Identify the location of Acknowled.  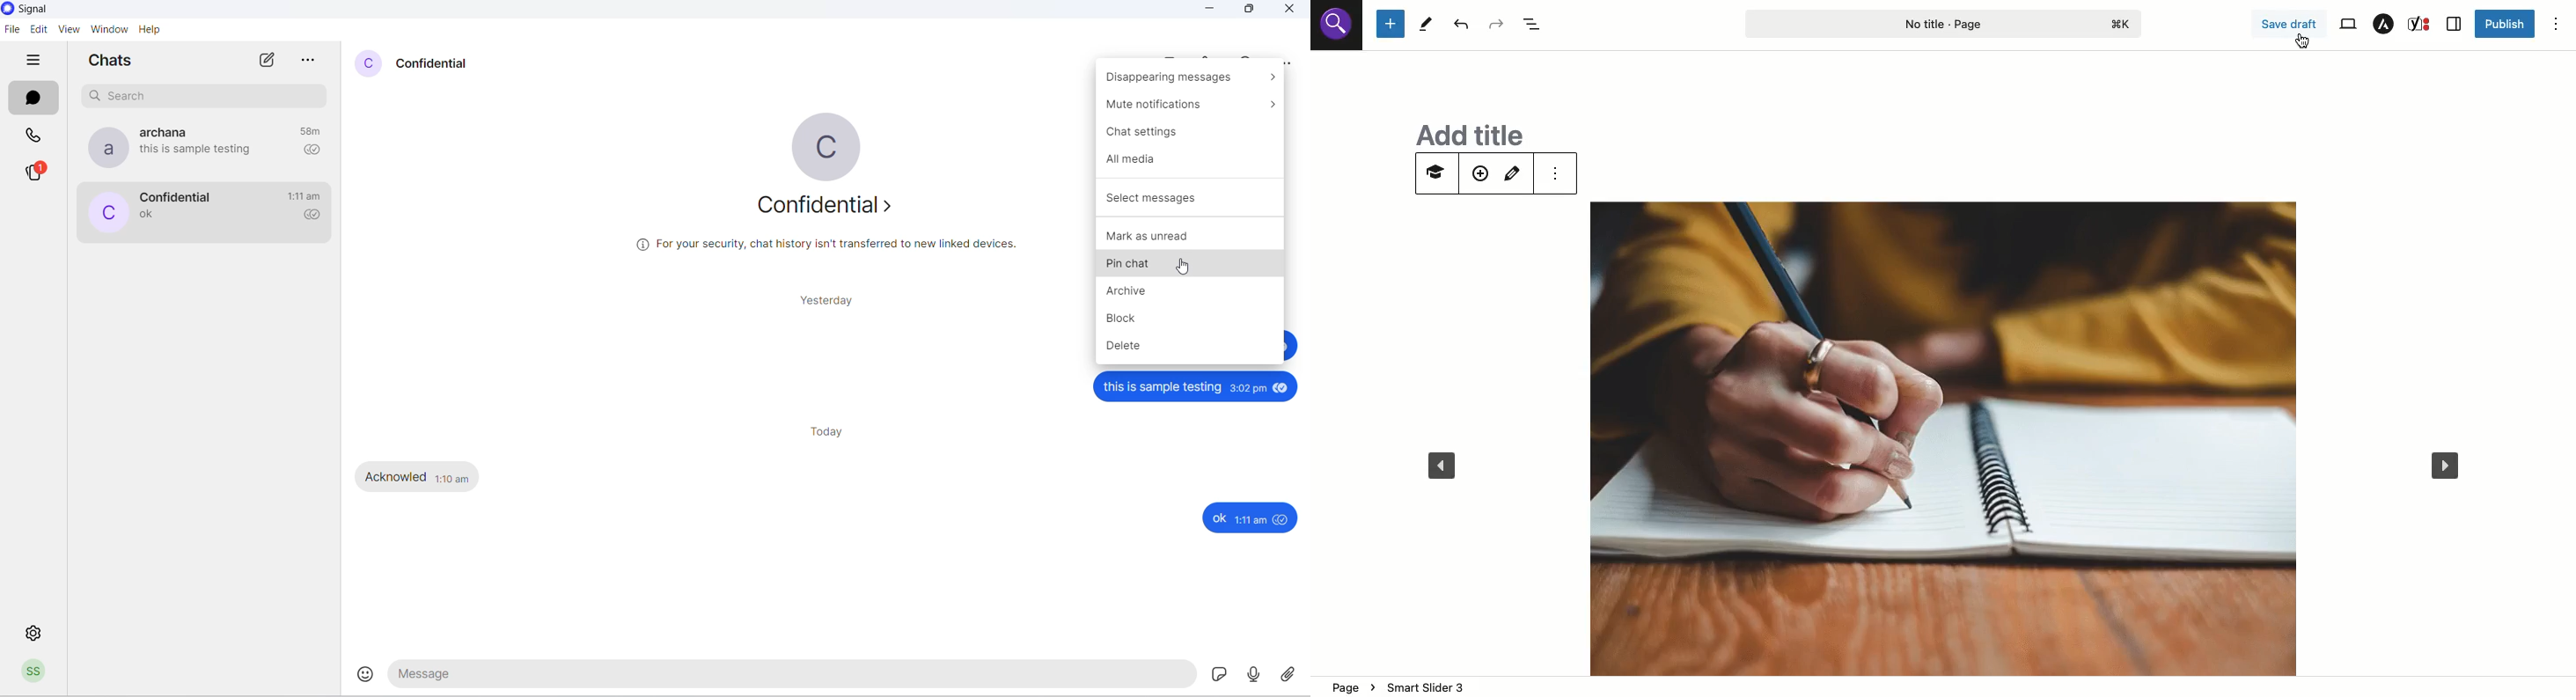
(396, 476).